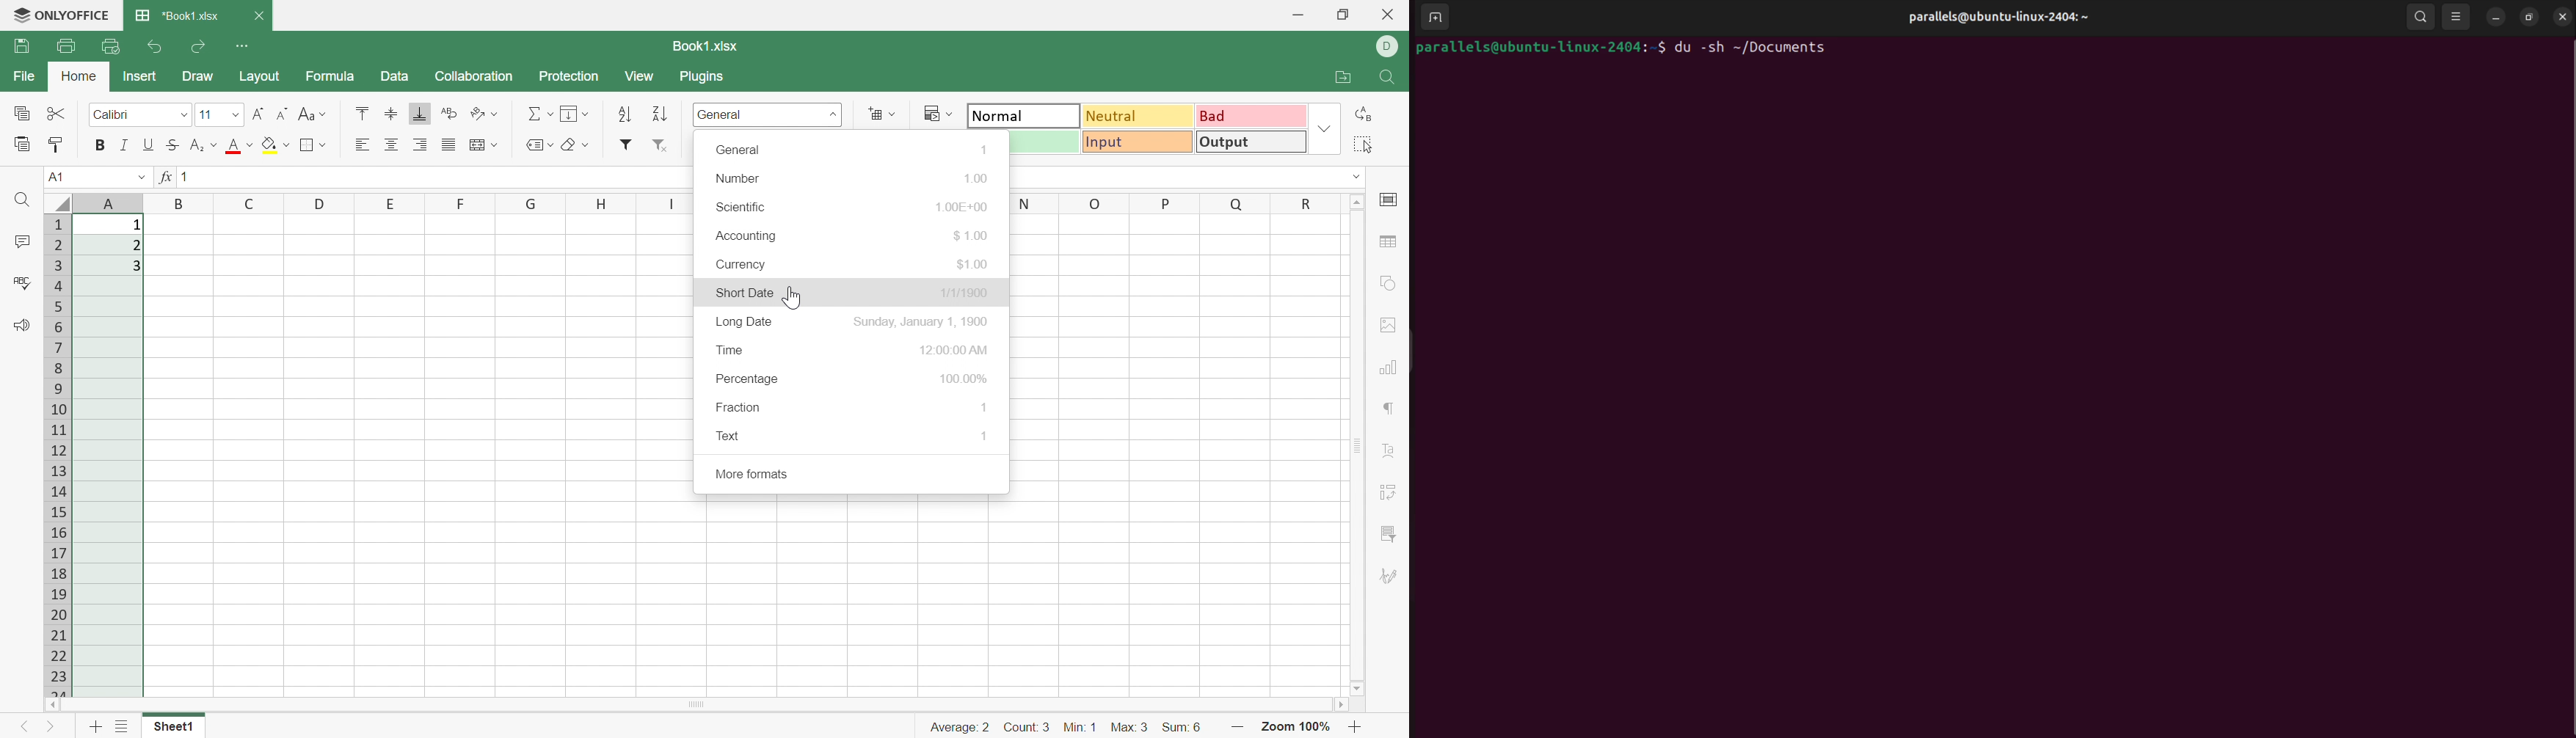 The width and height of the screenshot is (2576, 756). I want to click on File, so click(22, 76).